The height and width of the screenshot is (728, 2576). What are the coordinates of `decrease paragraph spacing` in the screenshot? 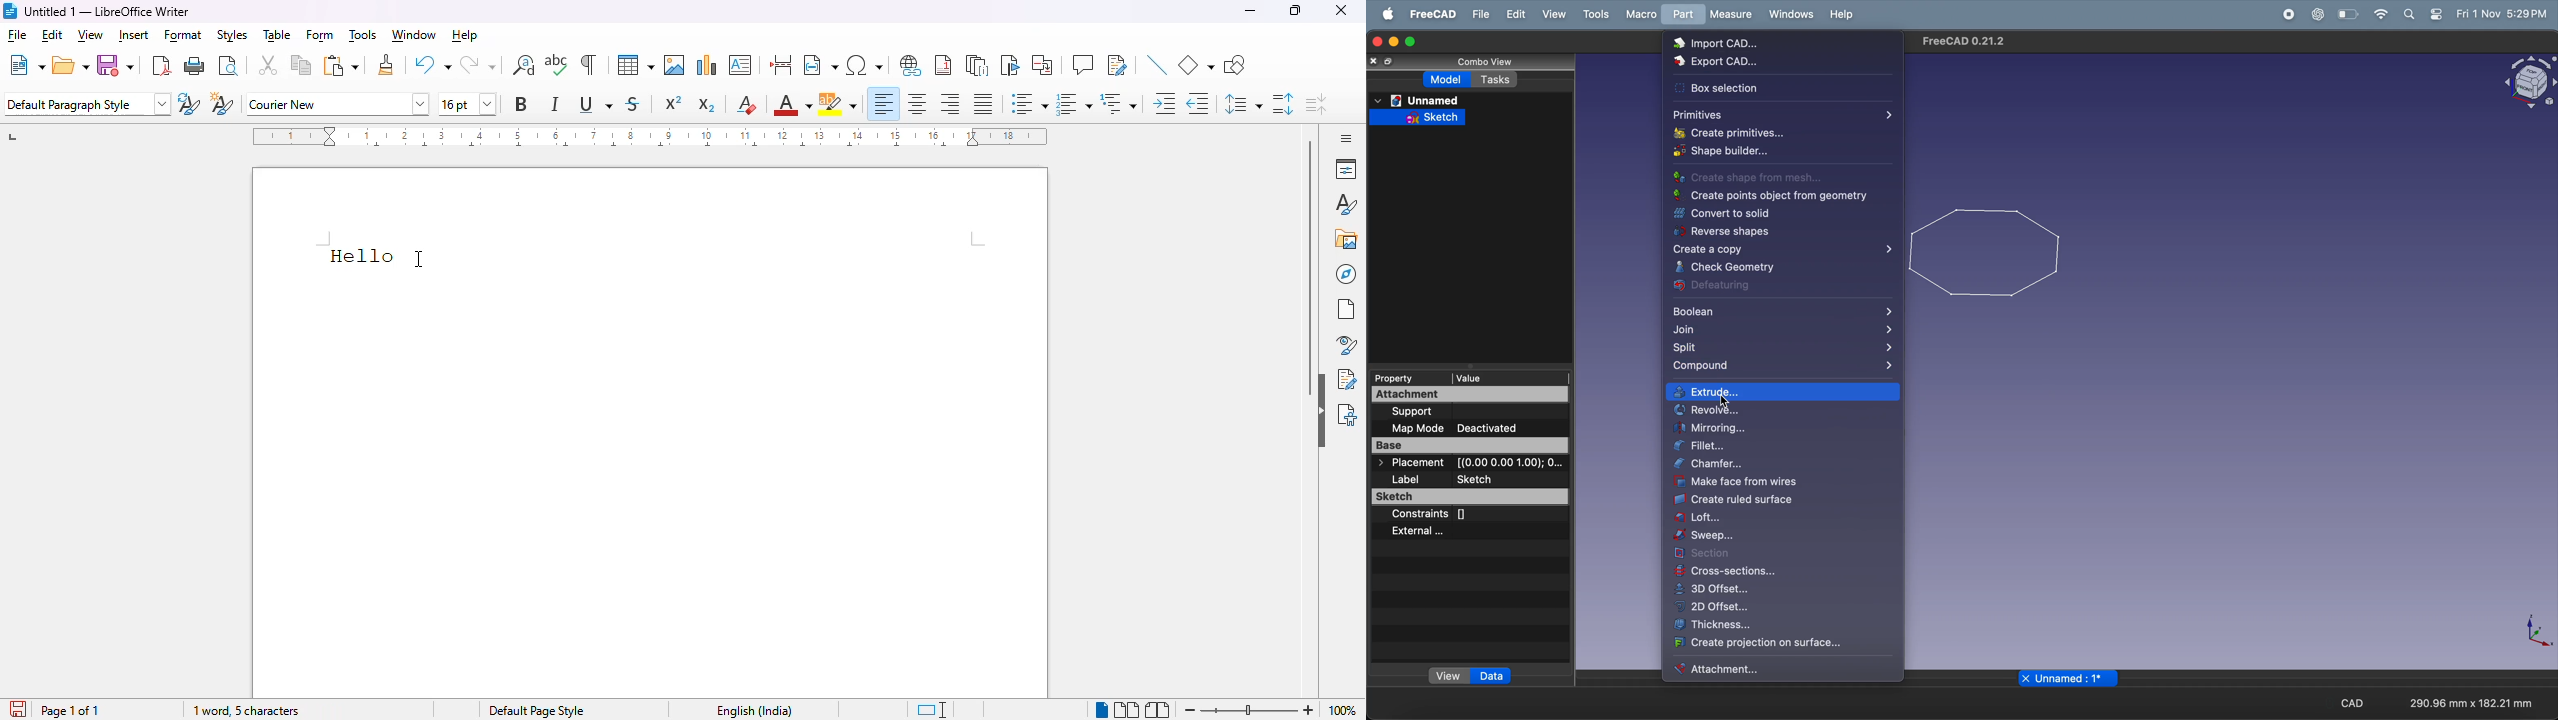 It's located at (1317, 105).